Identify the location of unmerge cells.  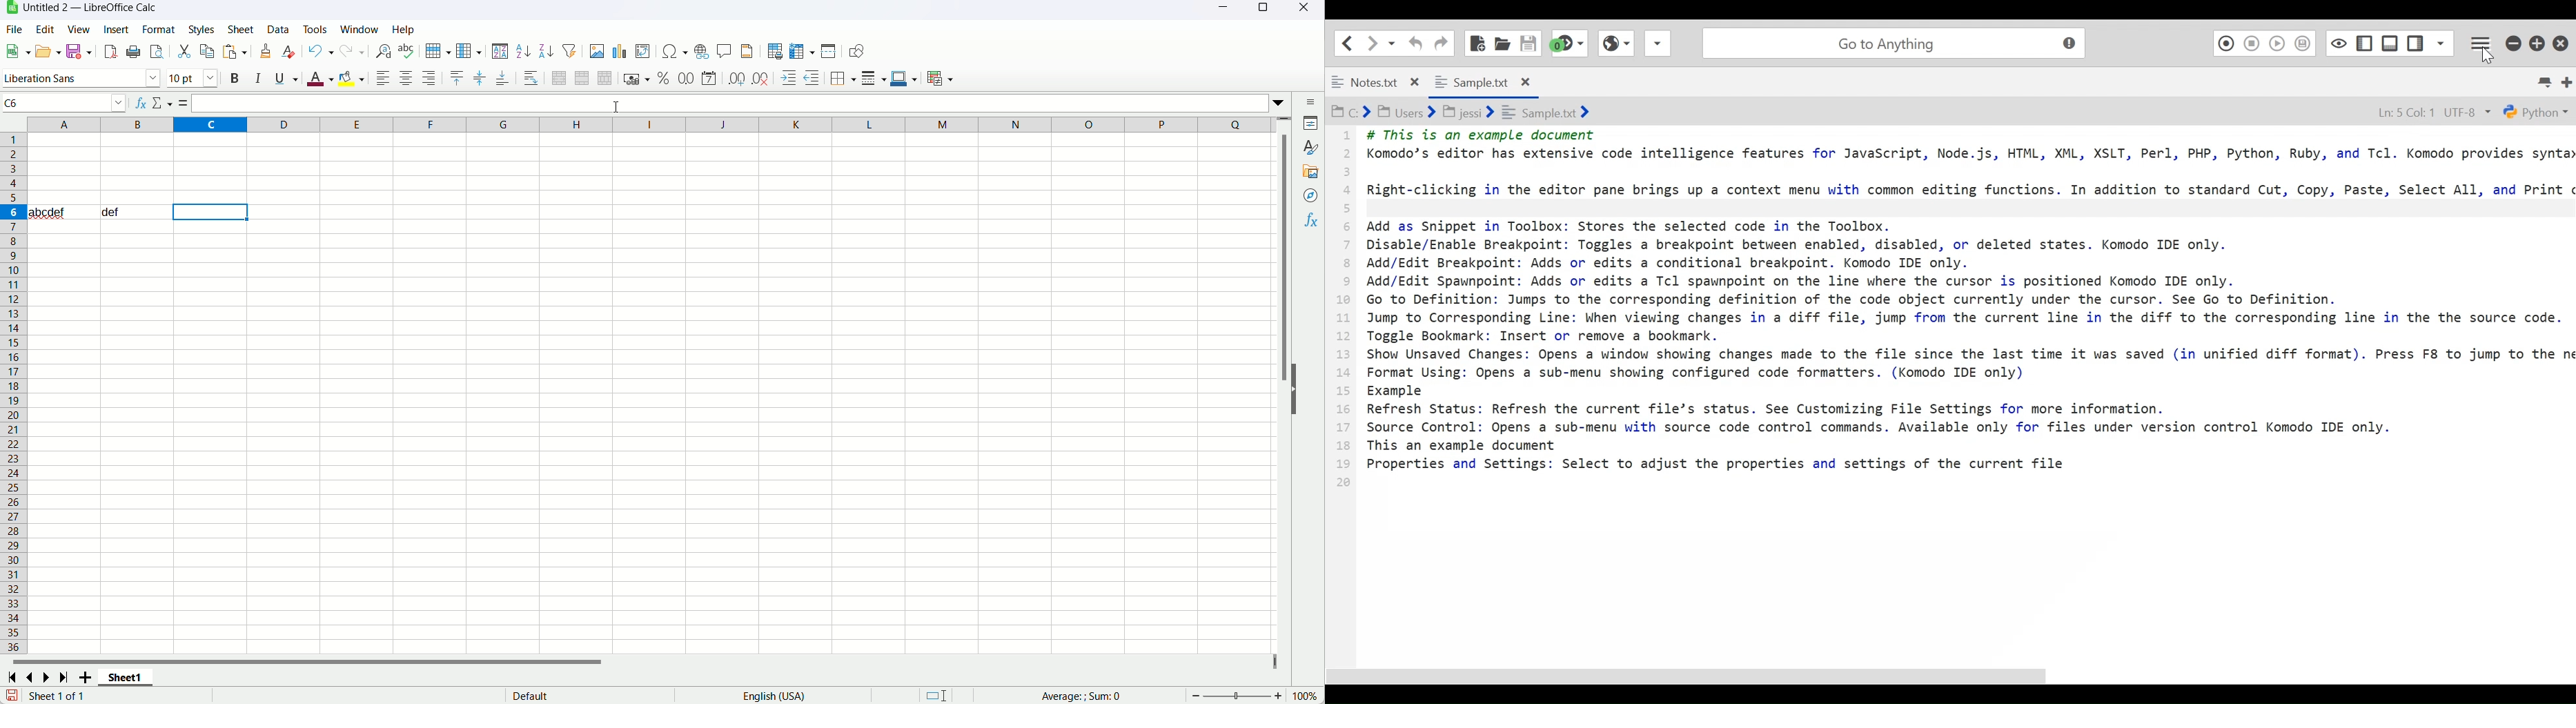
(605, 79).